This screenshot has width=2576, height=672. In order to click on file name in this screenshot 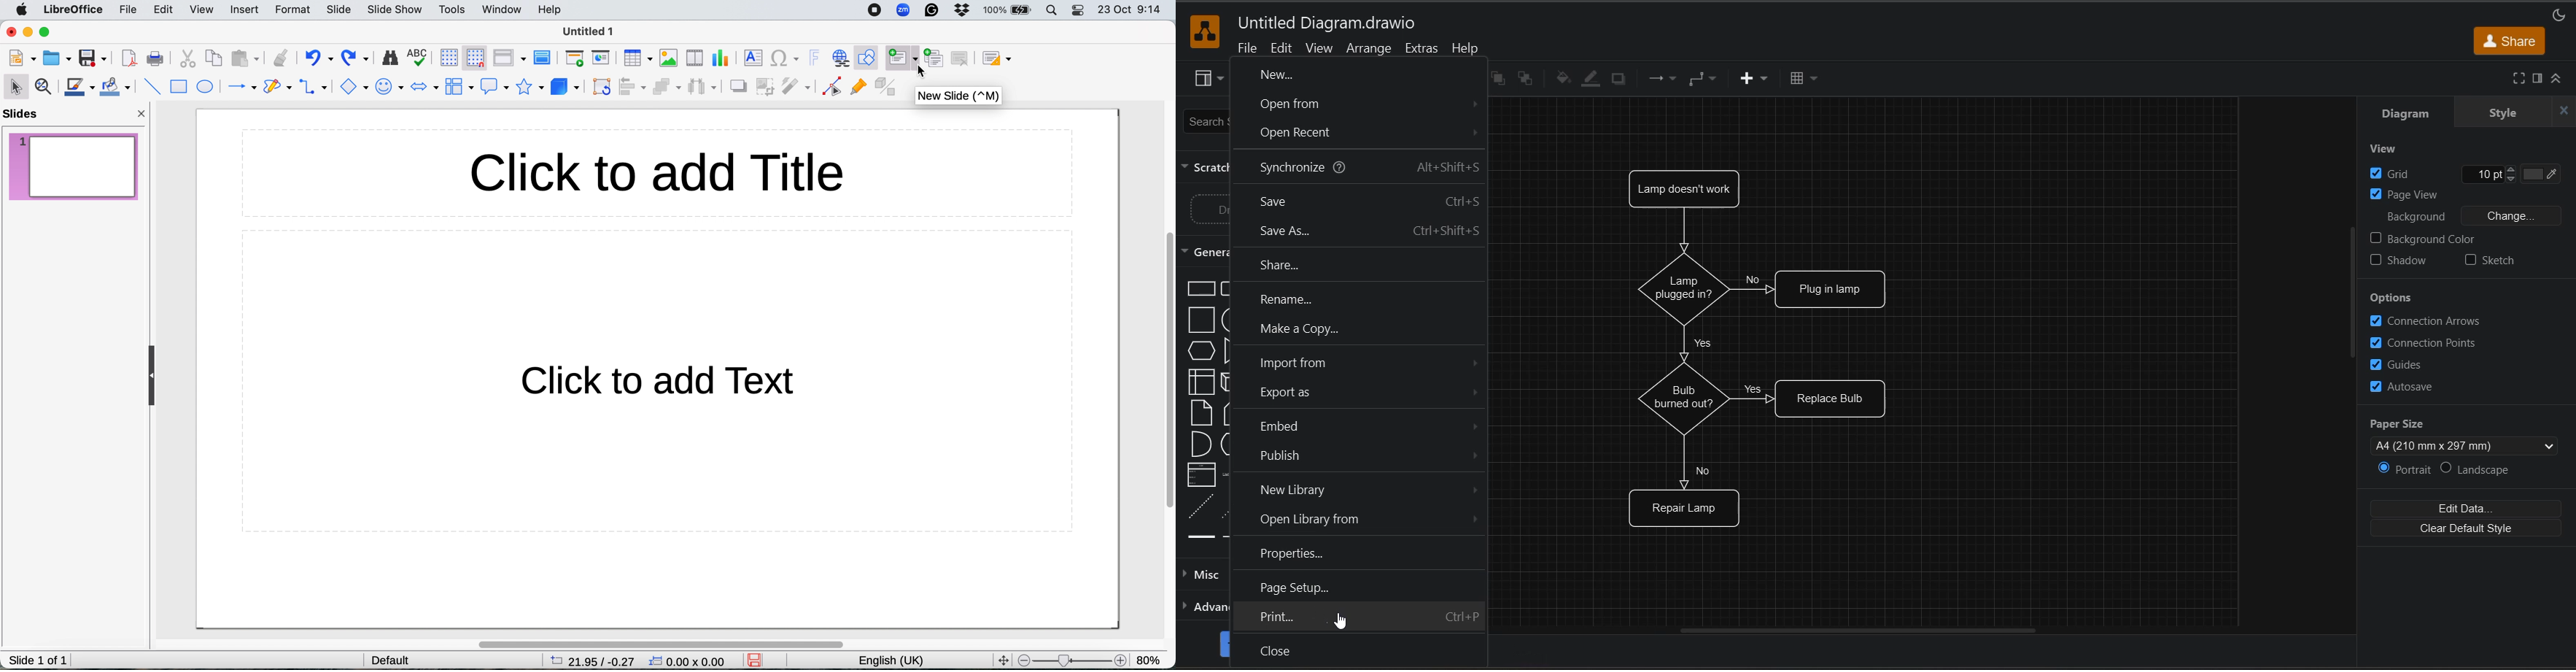, I will do `click(590, 31)`.